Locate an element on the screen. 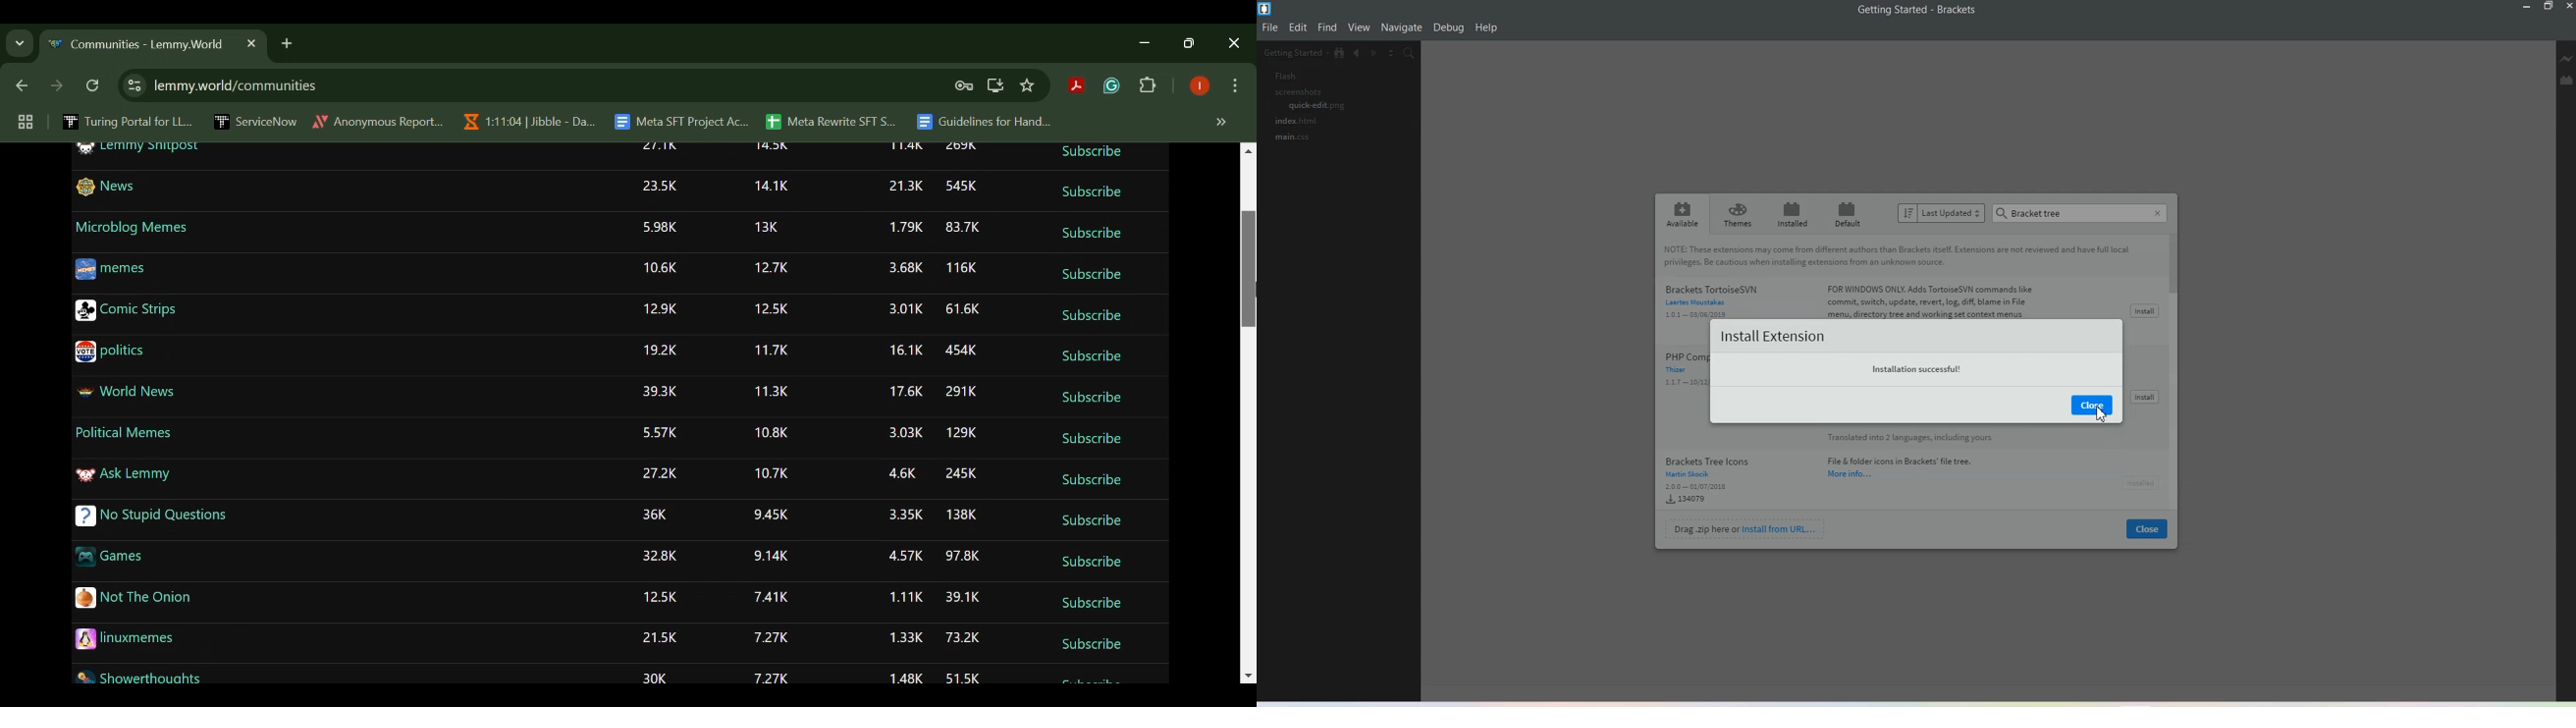 This screenshot has height=728, width=2576. PHP Completion  is located at coordinates (1682, 376).